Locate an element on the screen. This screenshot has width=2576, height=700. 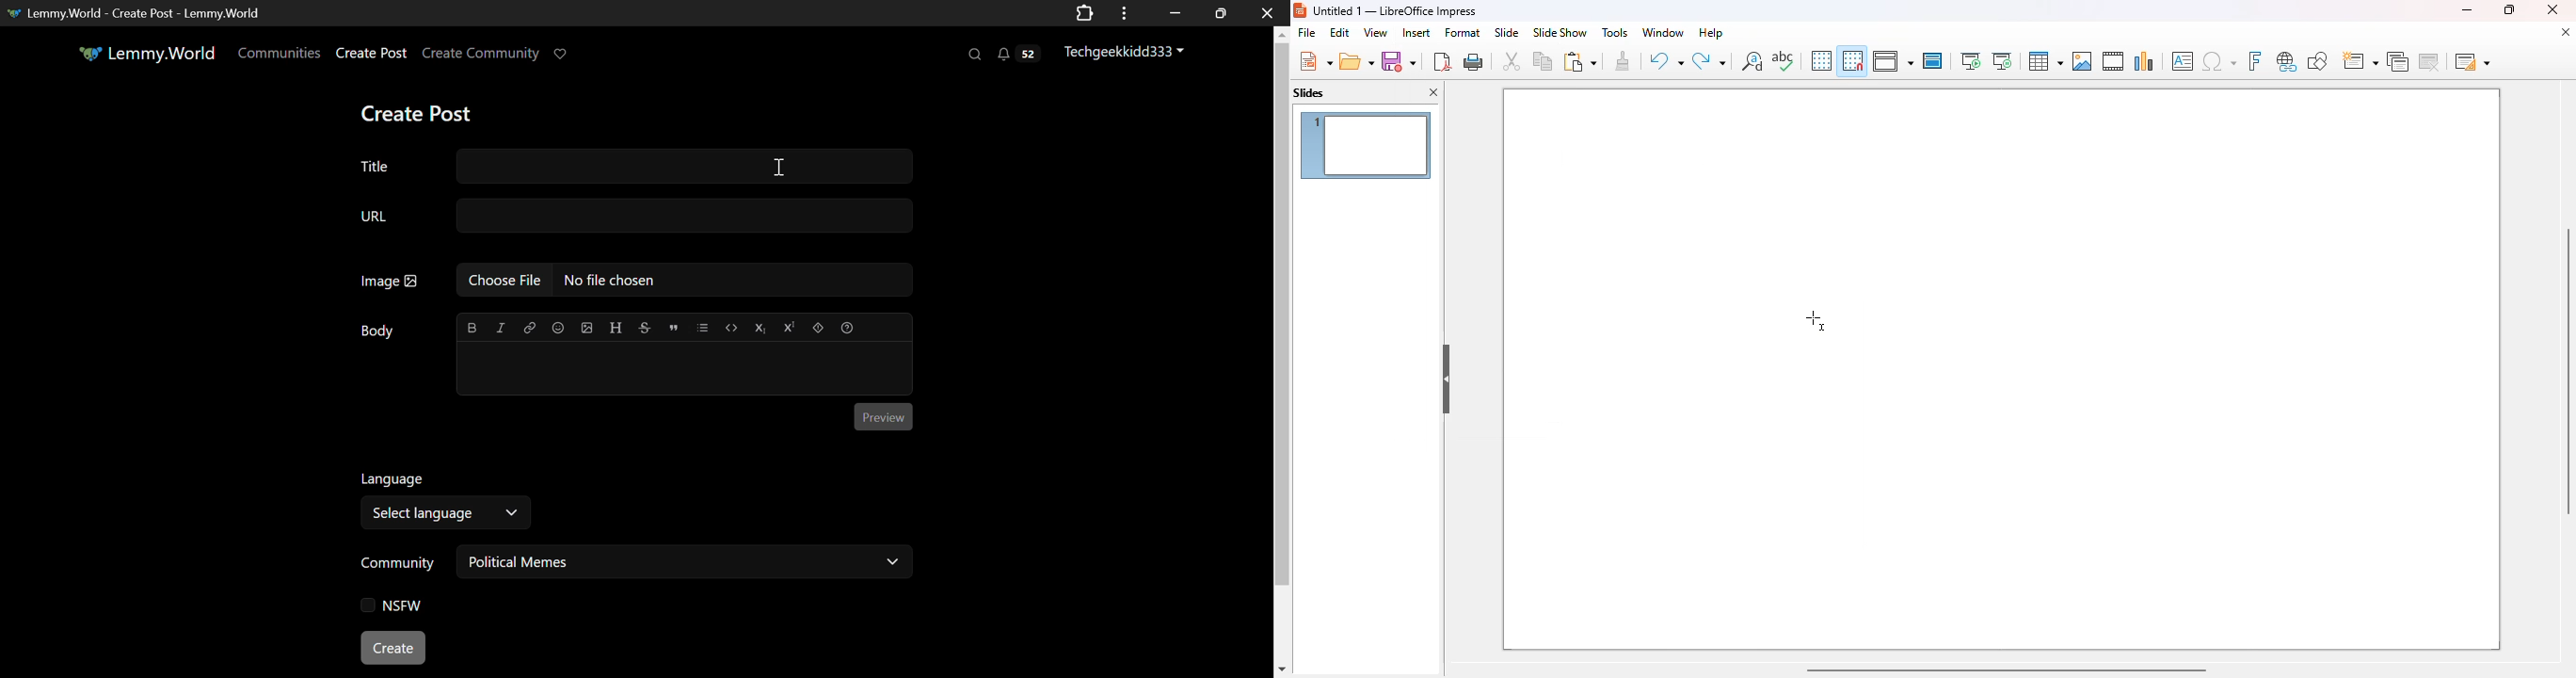
Formatting Help is located at coordinates (846, 328).